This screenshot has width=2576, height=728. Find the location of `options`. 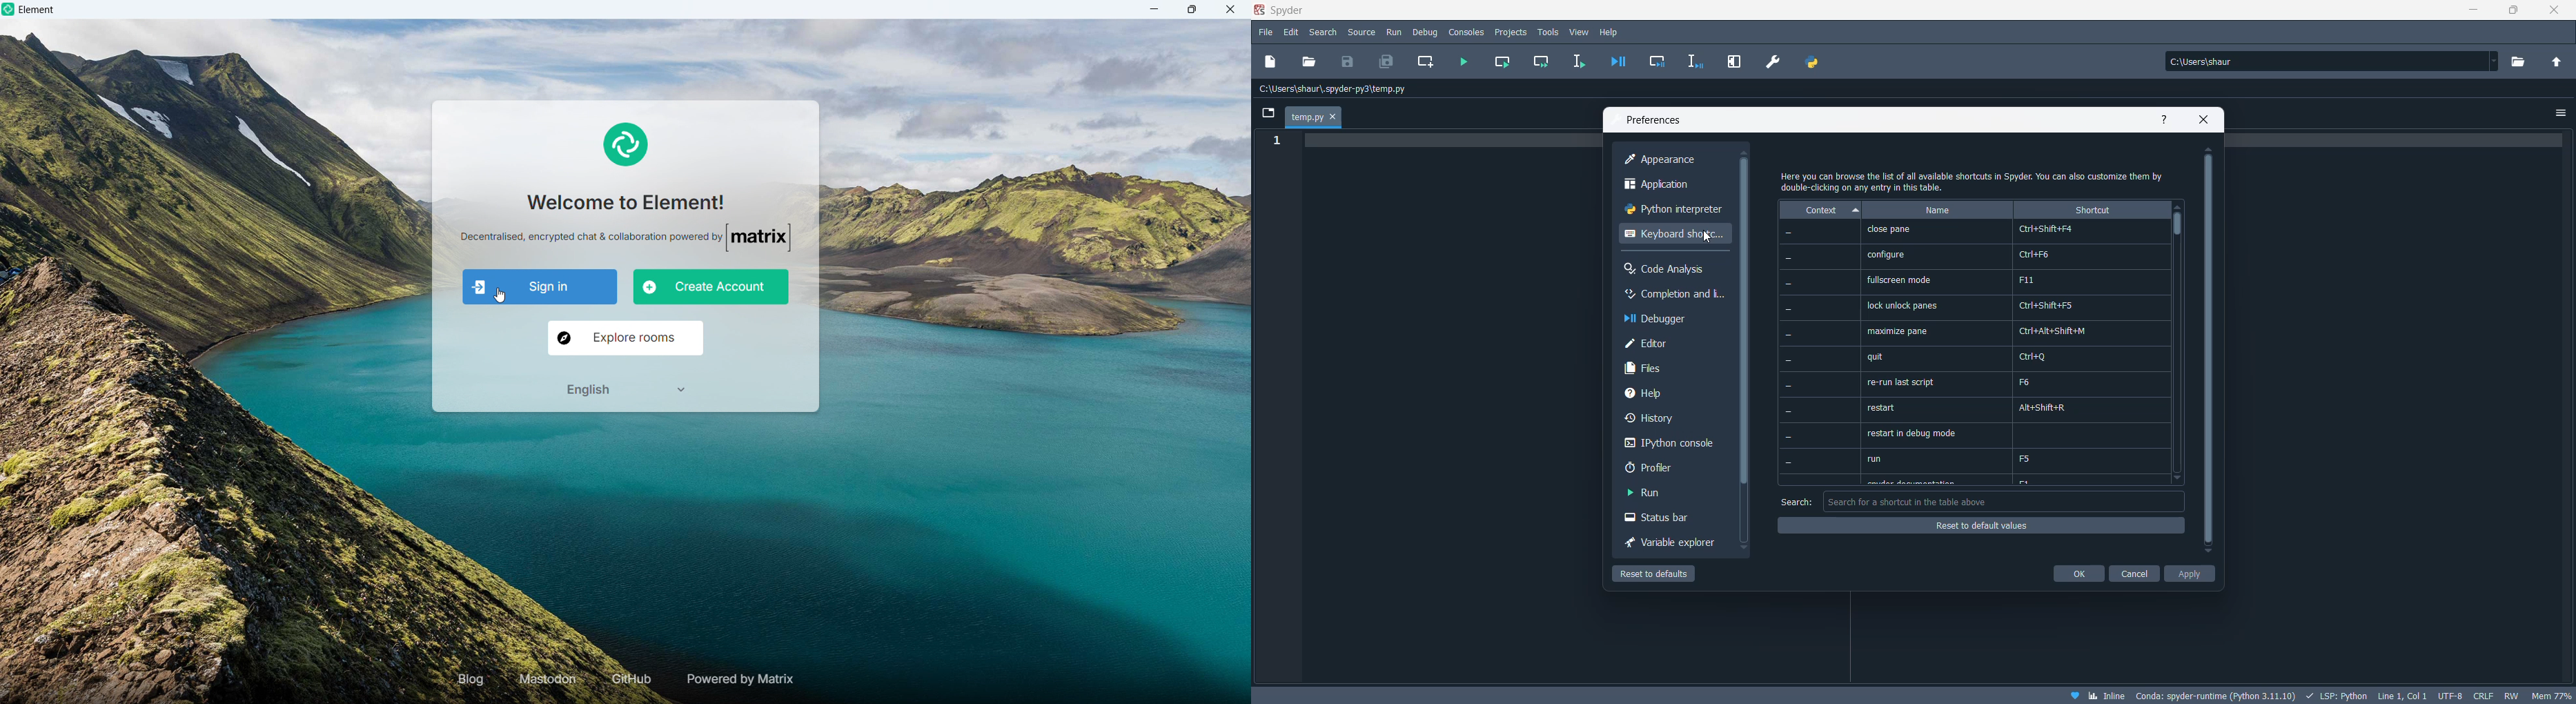

options is located at coordinates (2560, 114).